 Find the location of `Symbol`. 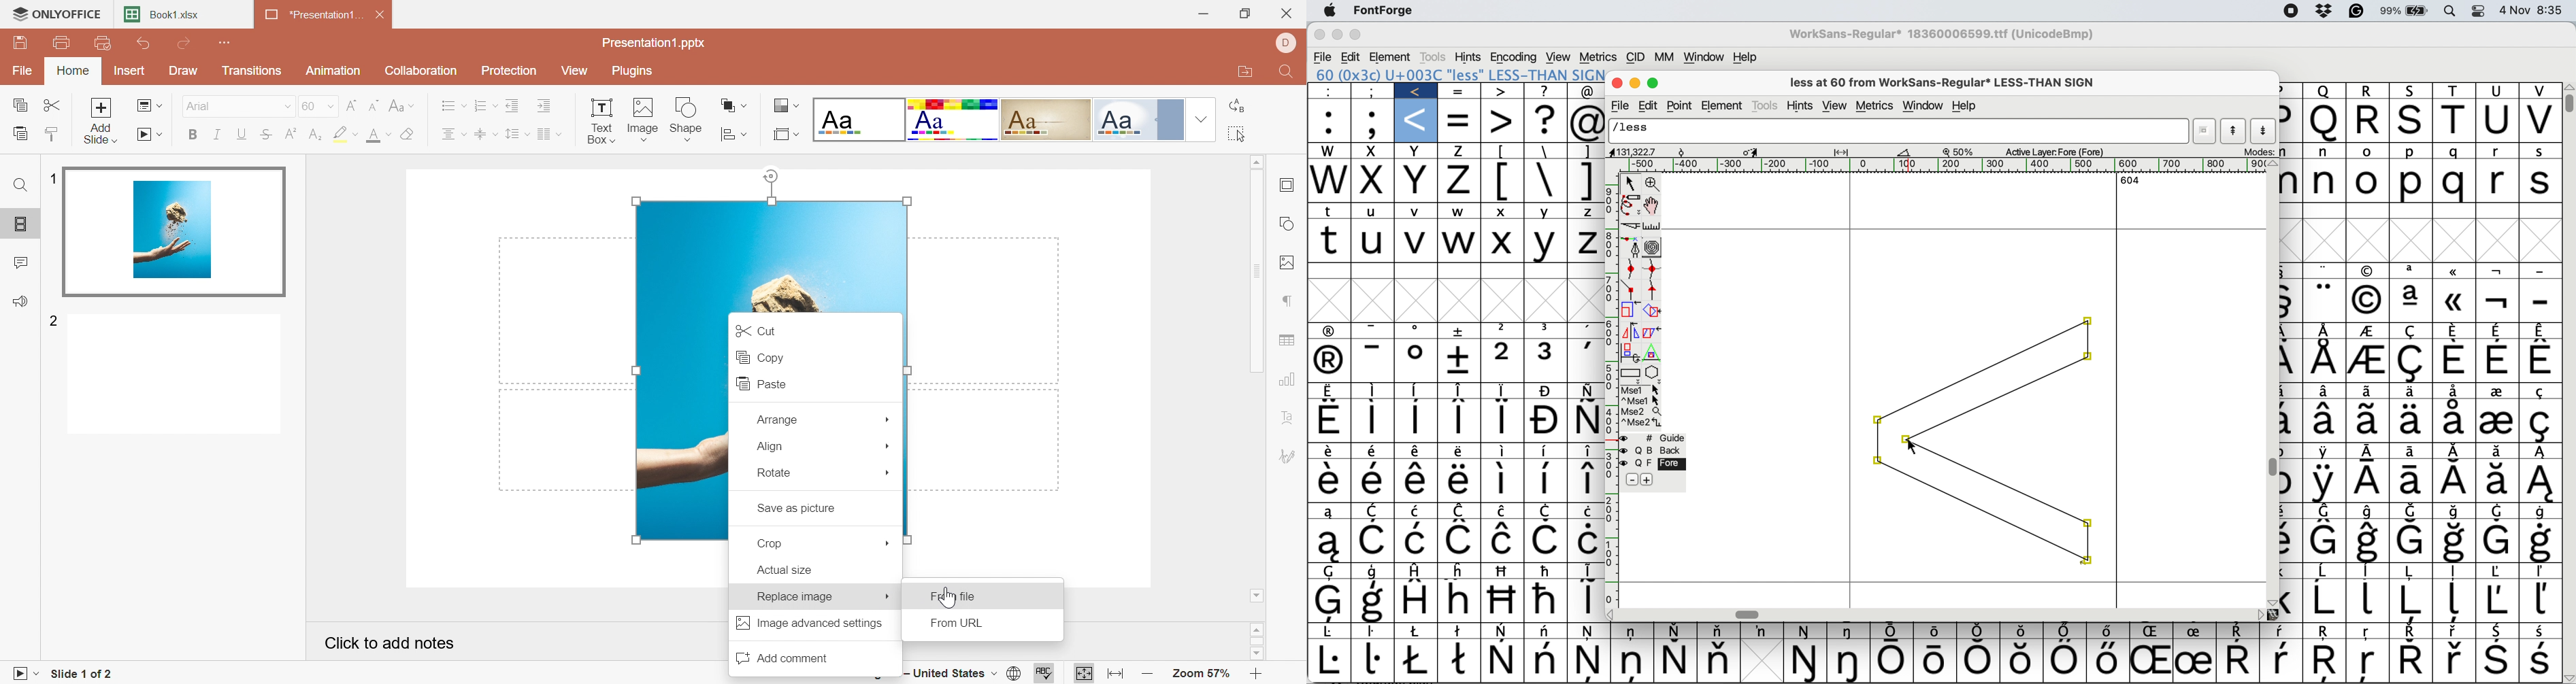

Symbol is located at coordinates (1331, 543).